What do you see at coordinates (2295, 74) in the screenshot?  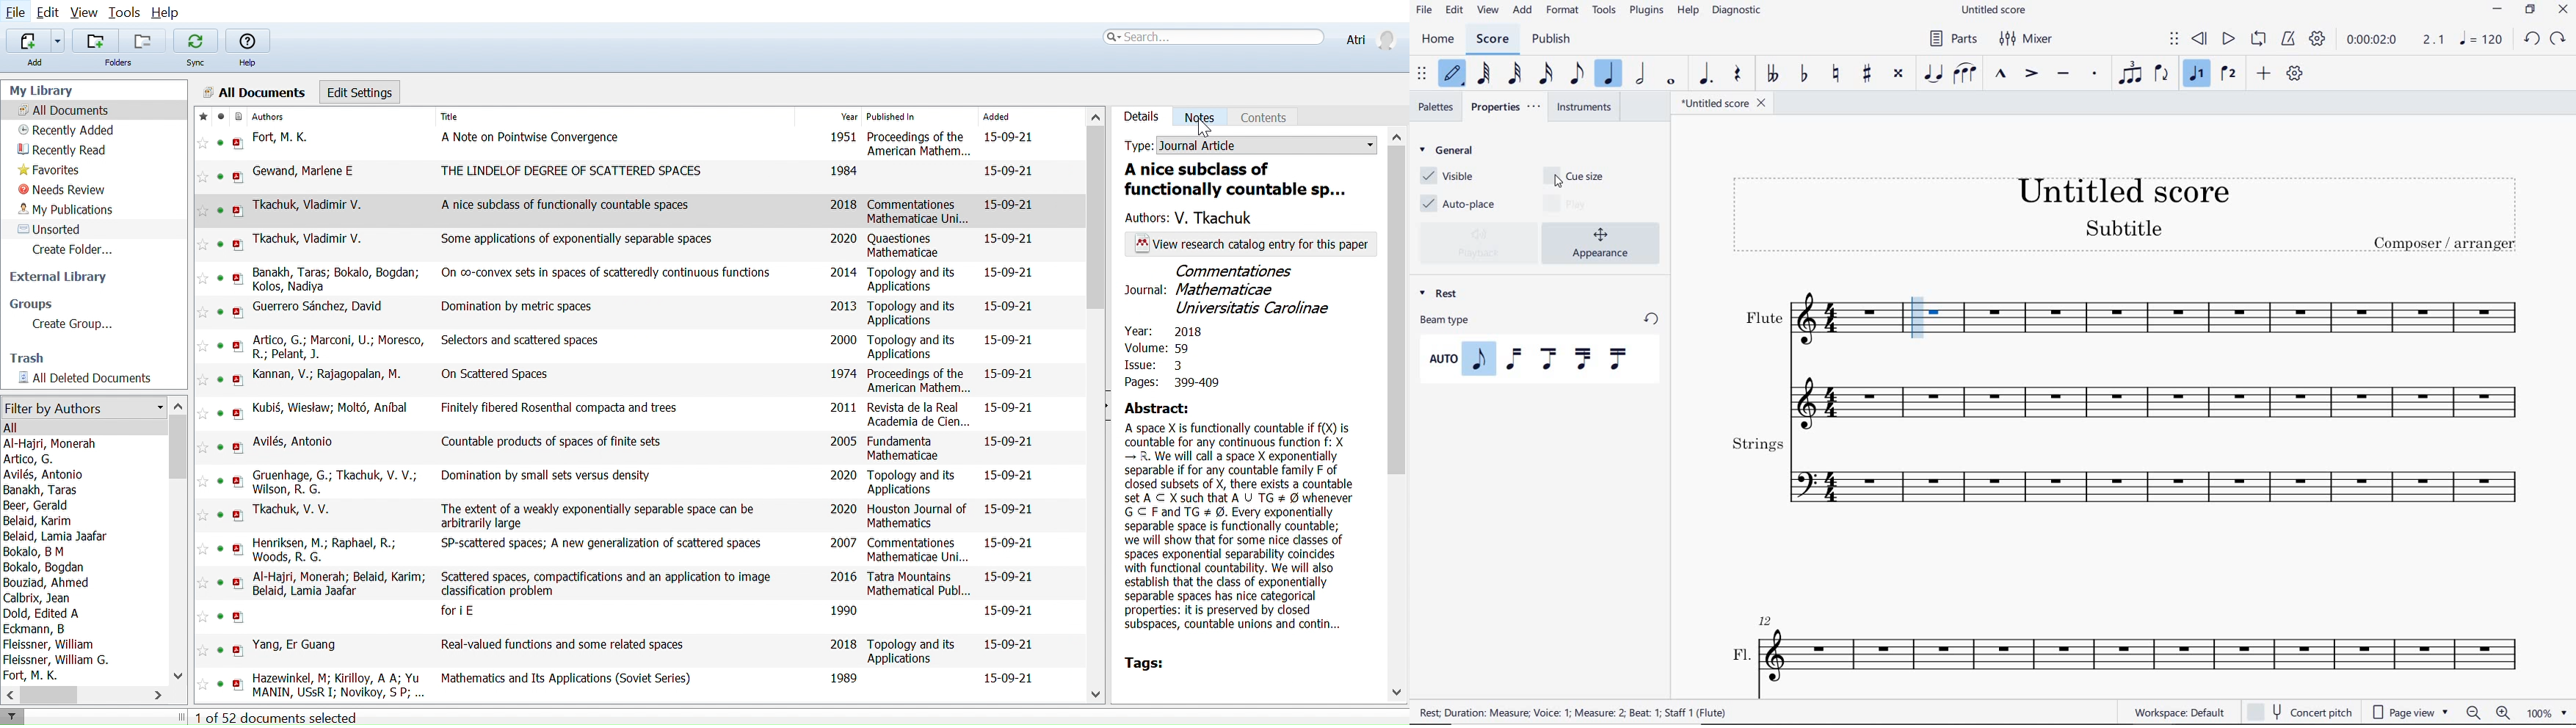 I see `CUSTOMIZE TOOLBAR` at bounding box center [2295, 74].